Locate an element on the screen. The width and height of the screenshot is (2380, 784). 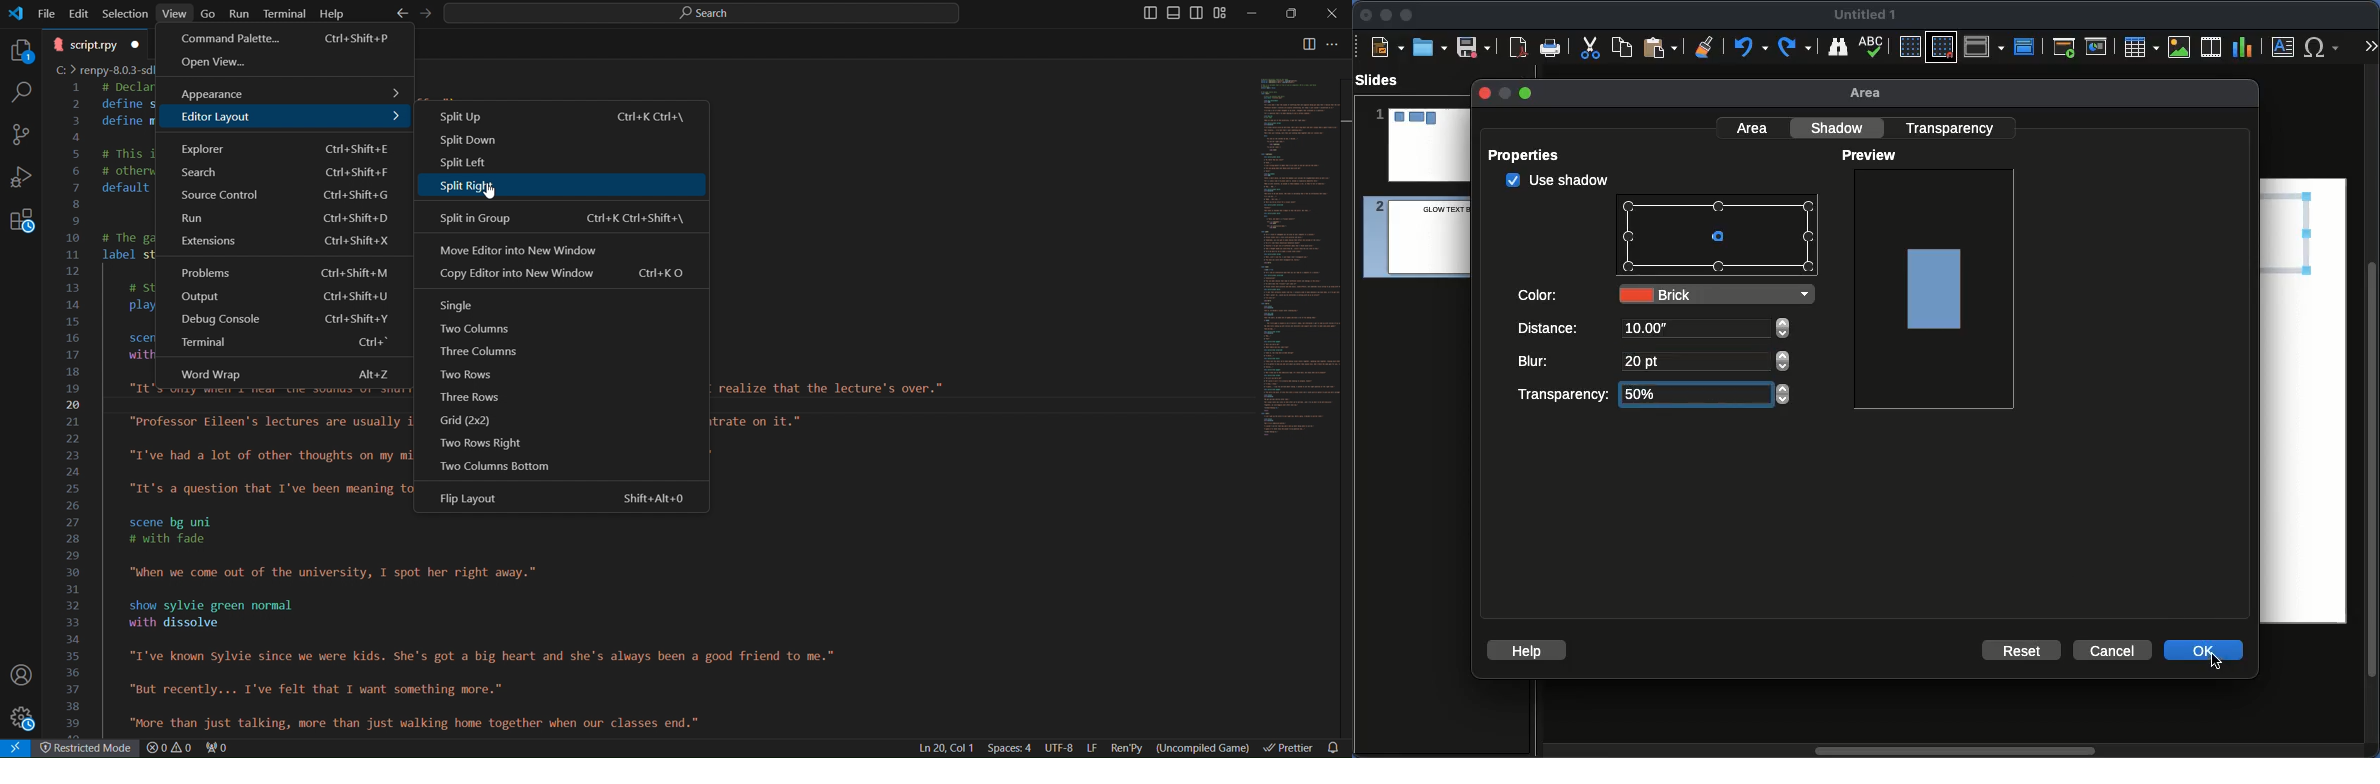
Points is located at coordinates (1719, 238).